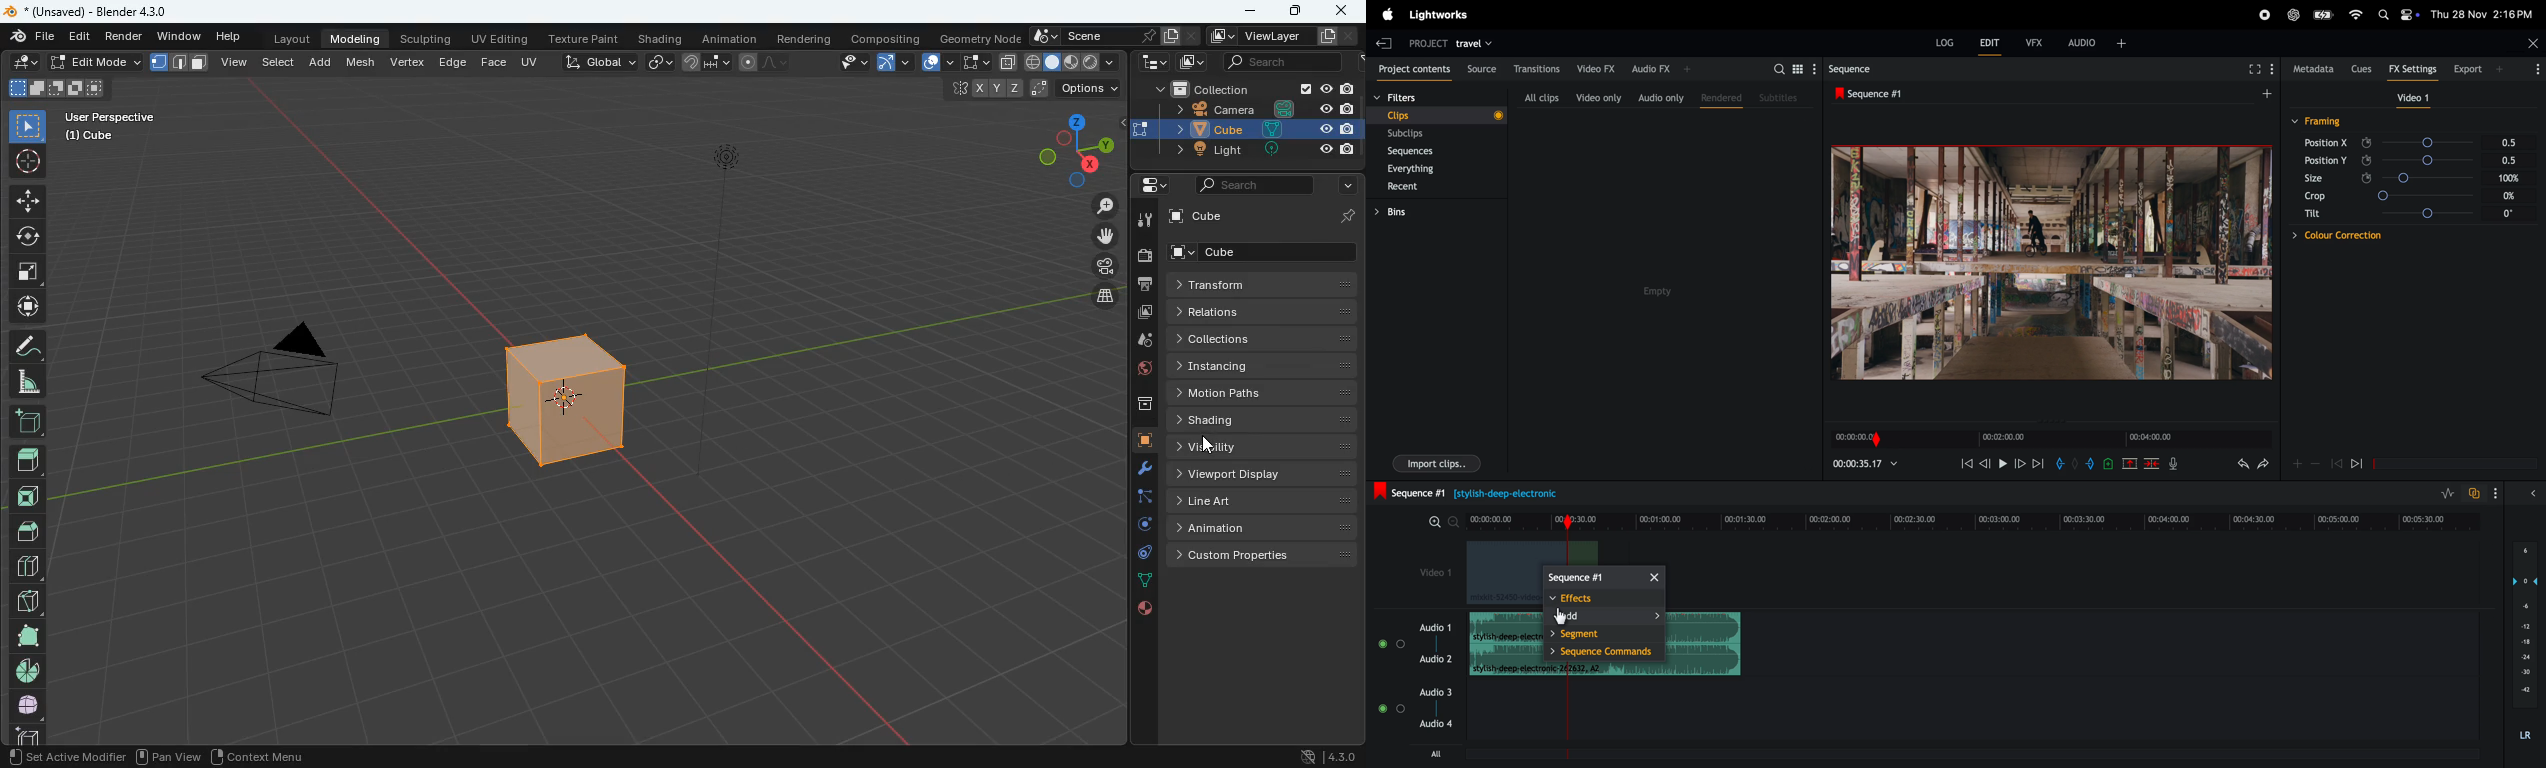 The width and height of the screenshot is (2548, 784). What do you see at coordinates (532, 64) in the screenshot?
I see `uv` at bounding box center [532, 64].